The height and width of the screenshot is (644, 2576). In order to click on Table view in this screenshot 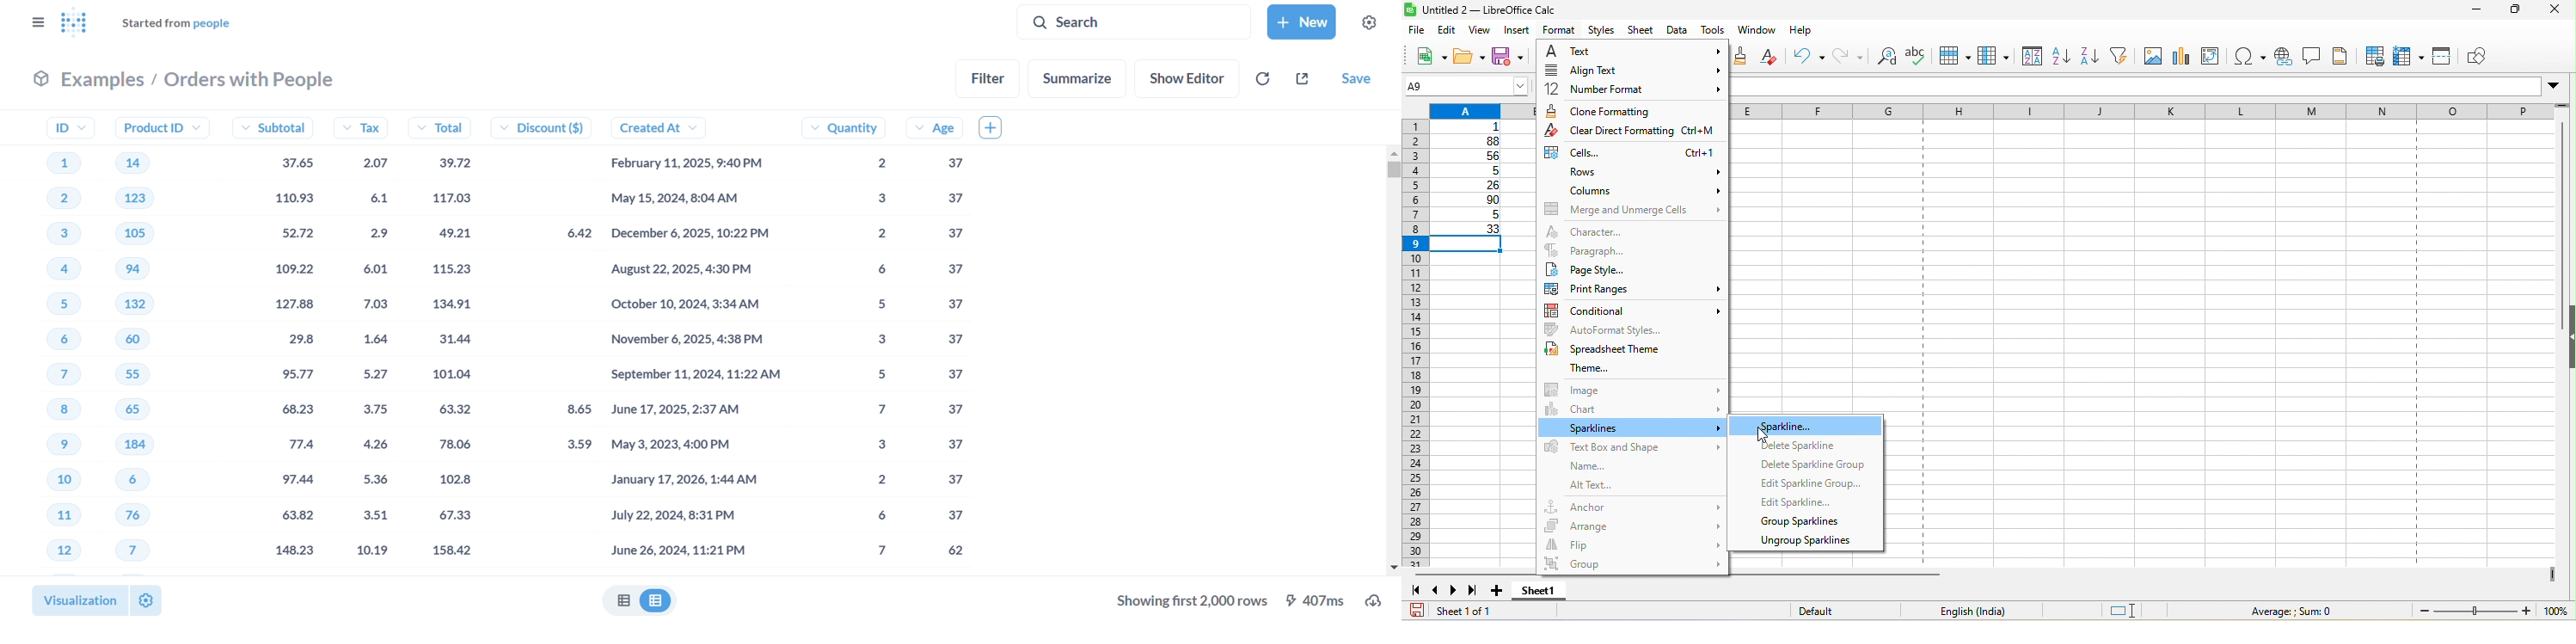, I will do `click(638, 601)`.